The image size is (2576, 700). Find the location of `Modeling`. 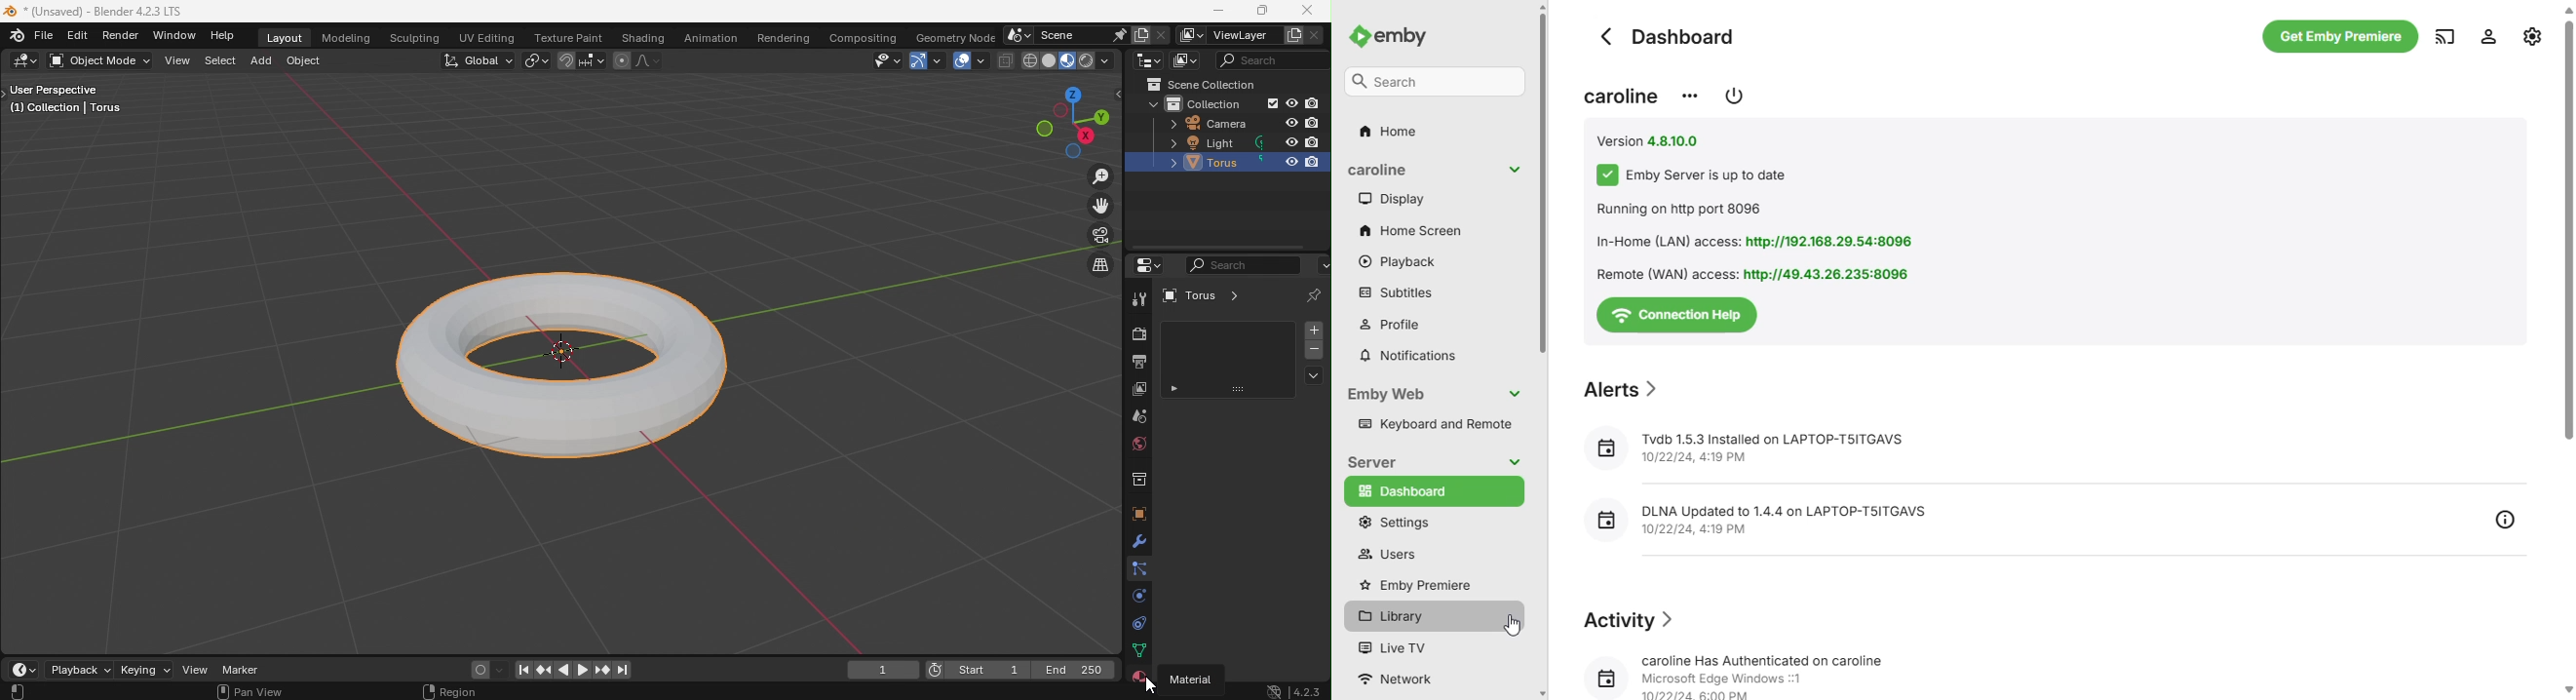

Modeling is located at coordinates (347, 38).